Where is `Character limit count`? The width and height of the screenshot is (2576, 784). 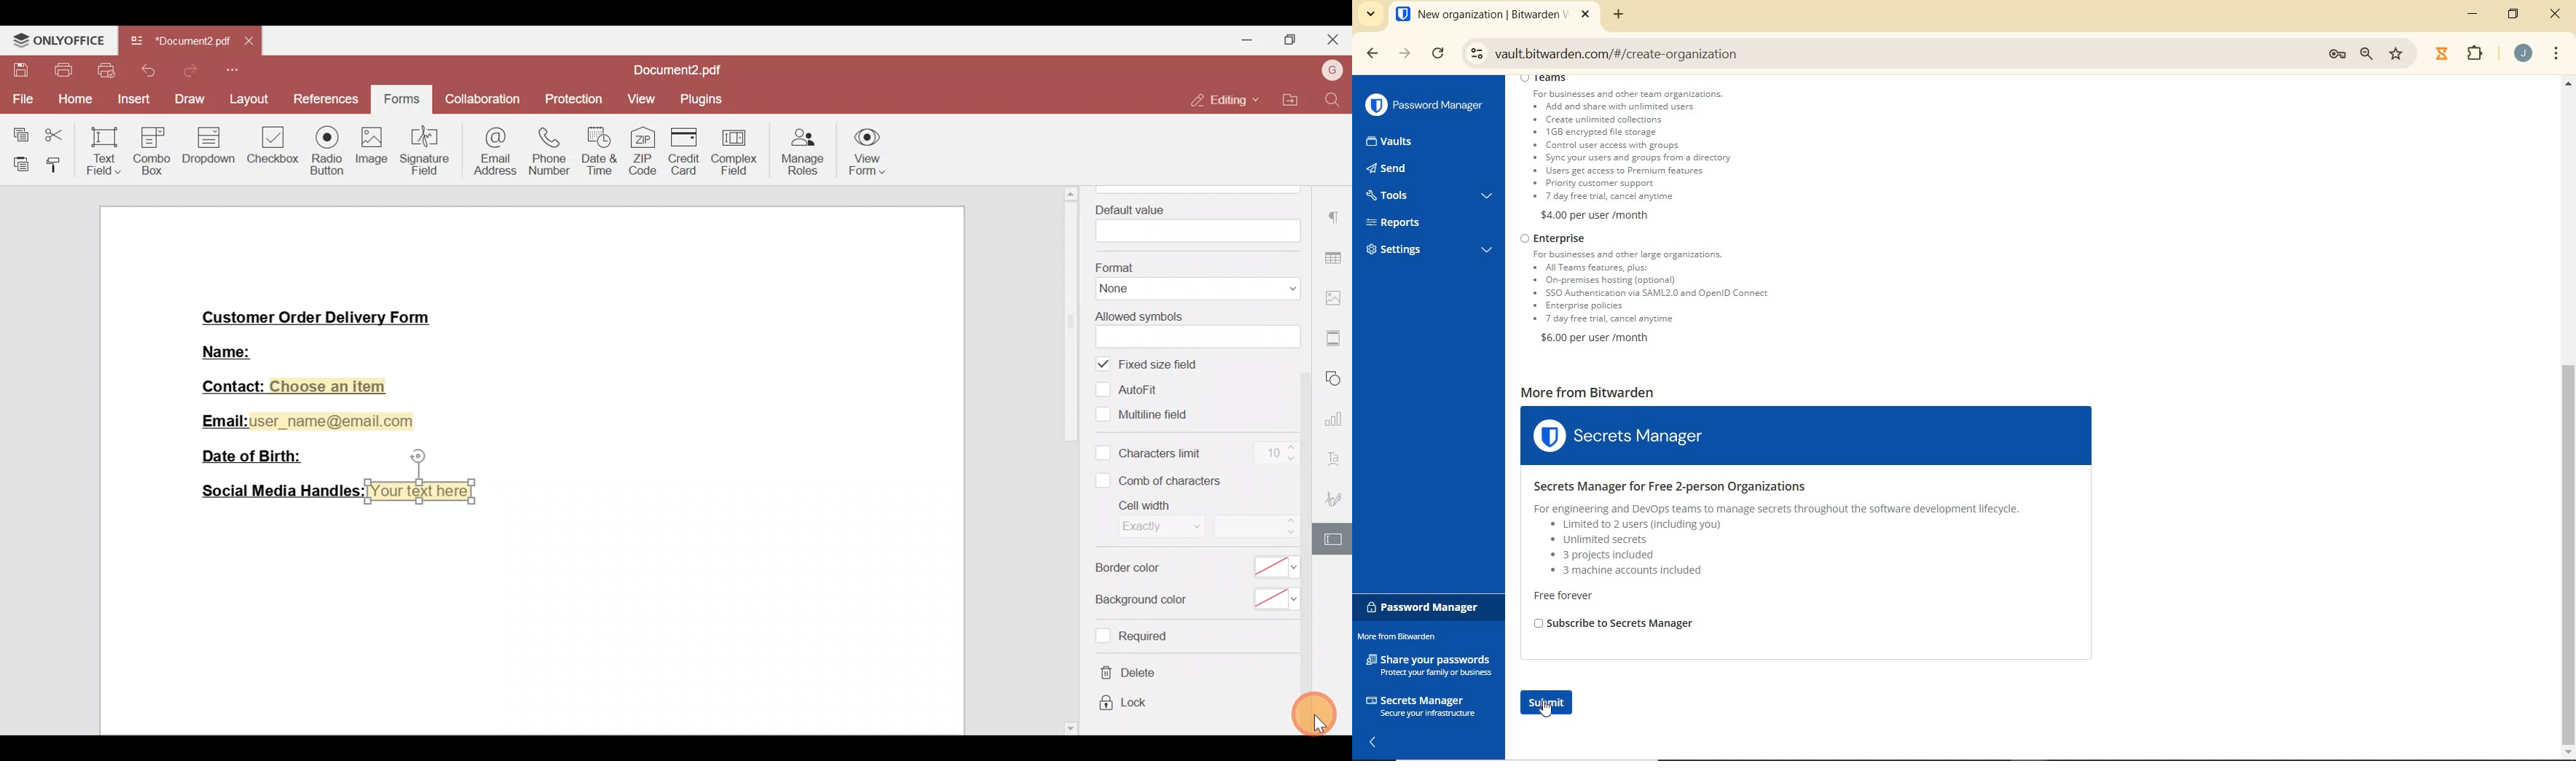 Character limit count is located at coordinates (1273, 454).